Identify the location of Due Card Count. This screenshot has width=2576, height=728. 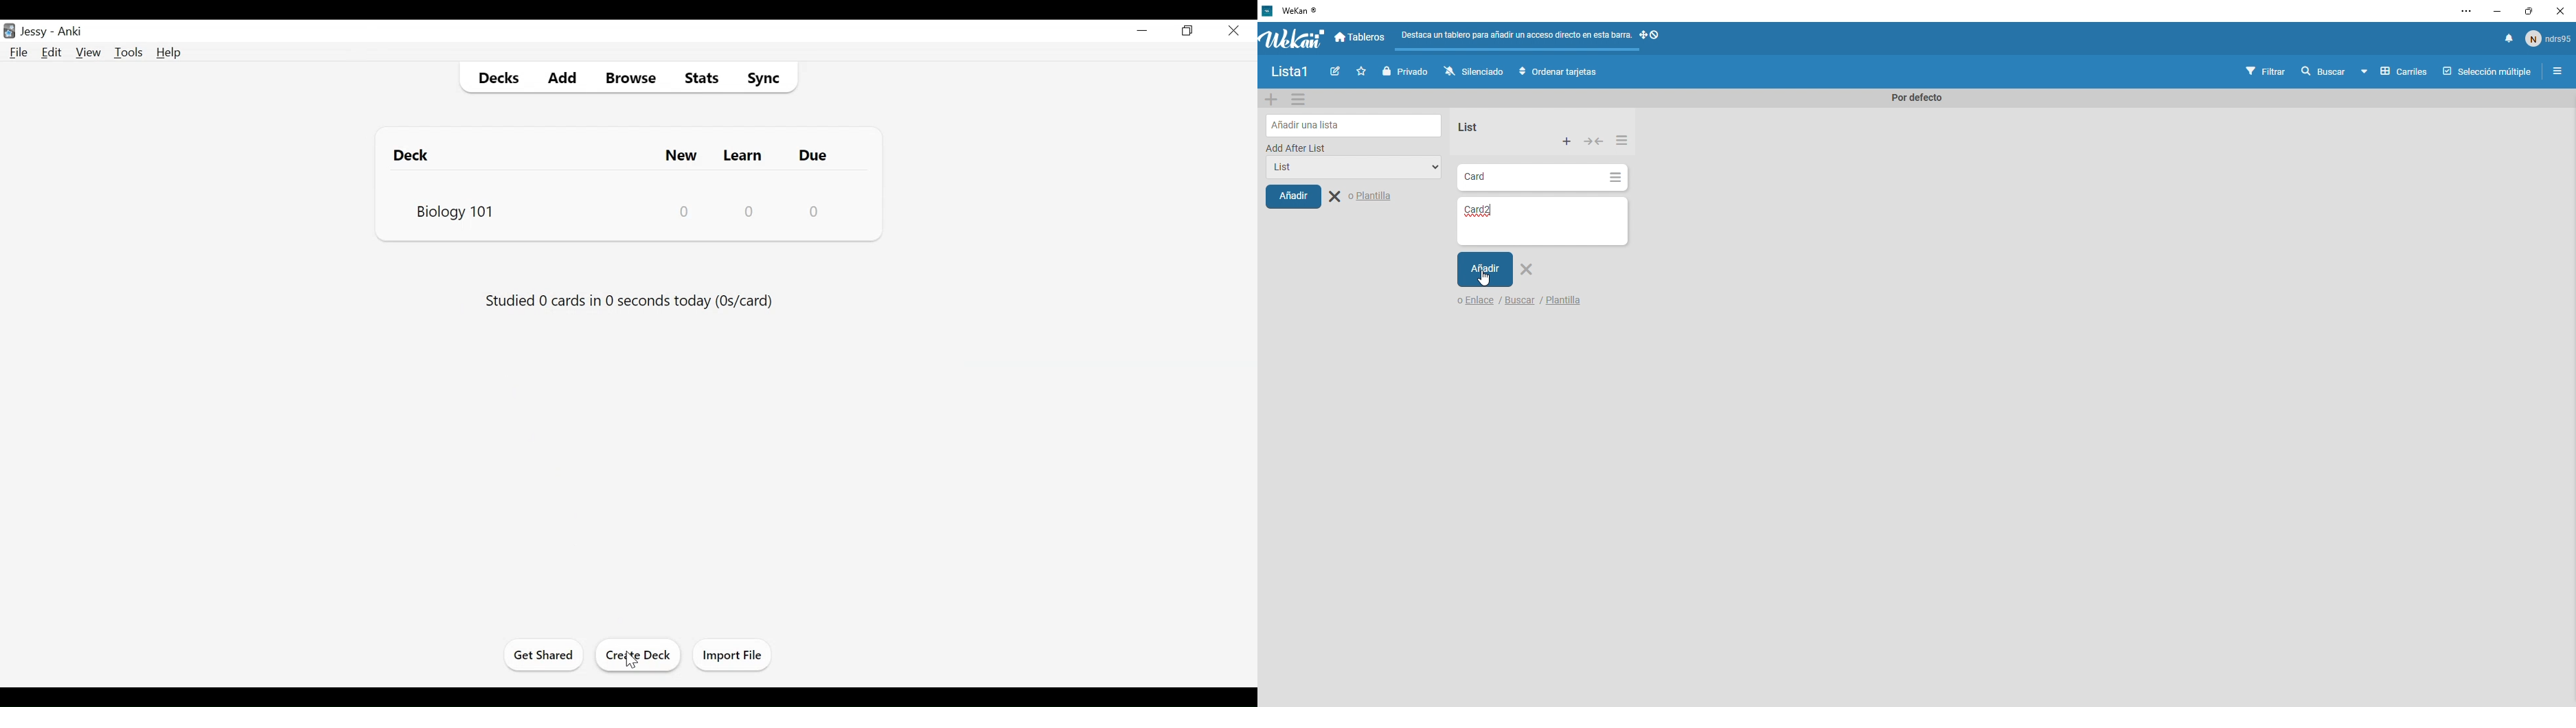
(814, 211).